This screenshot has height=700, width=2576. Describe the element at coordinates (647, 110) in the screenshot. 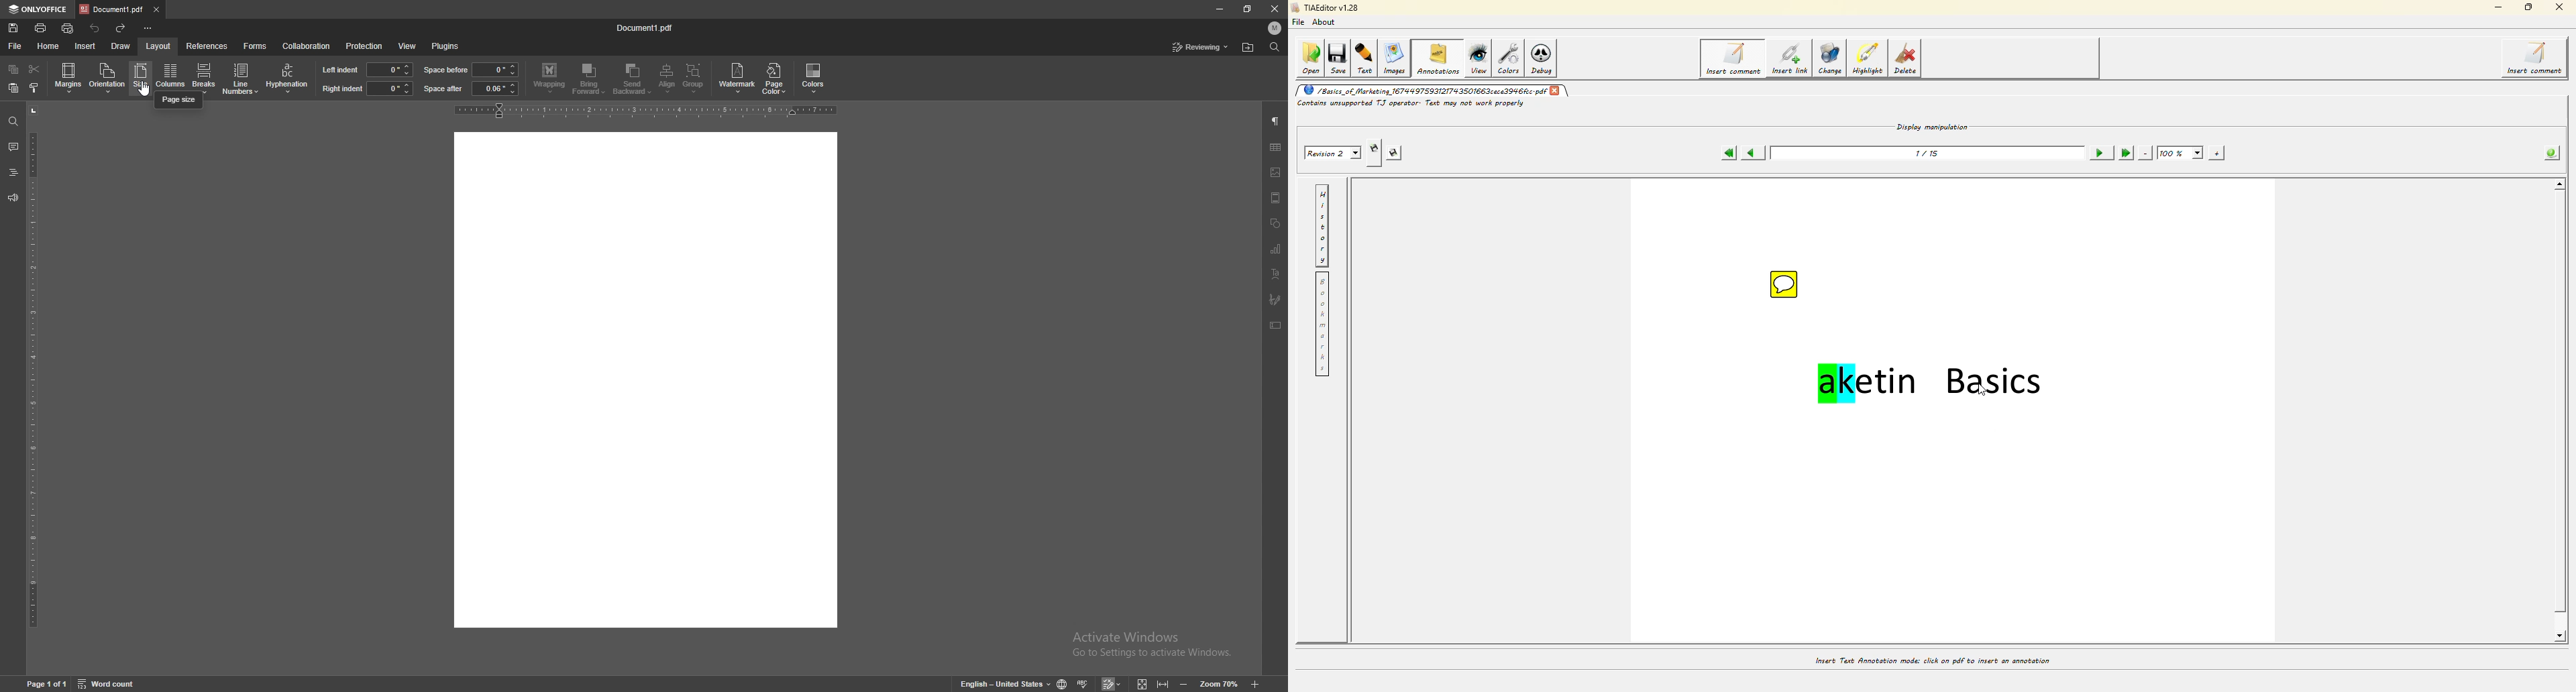

I see `horizontal scale` at that location.